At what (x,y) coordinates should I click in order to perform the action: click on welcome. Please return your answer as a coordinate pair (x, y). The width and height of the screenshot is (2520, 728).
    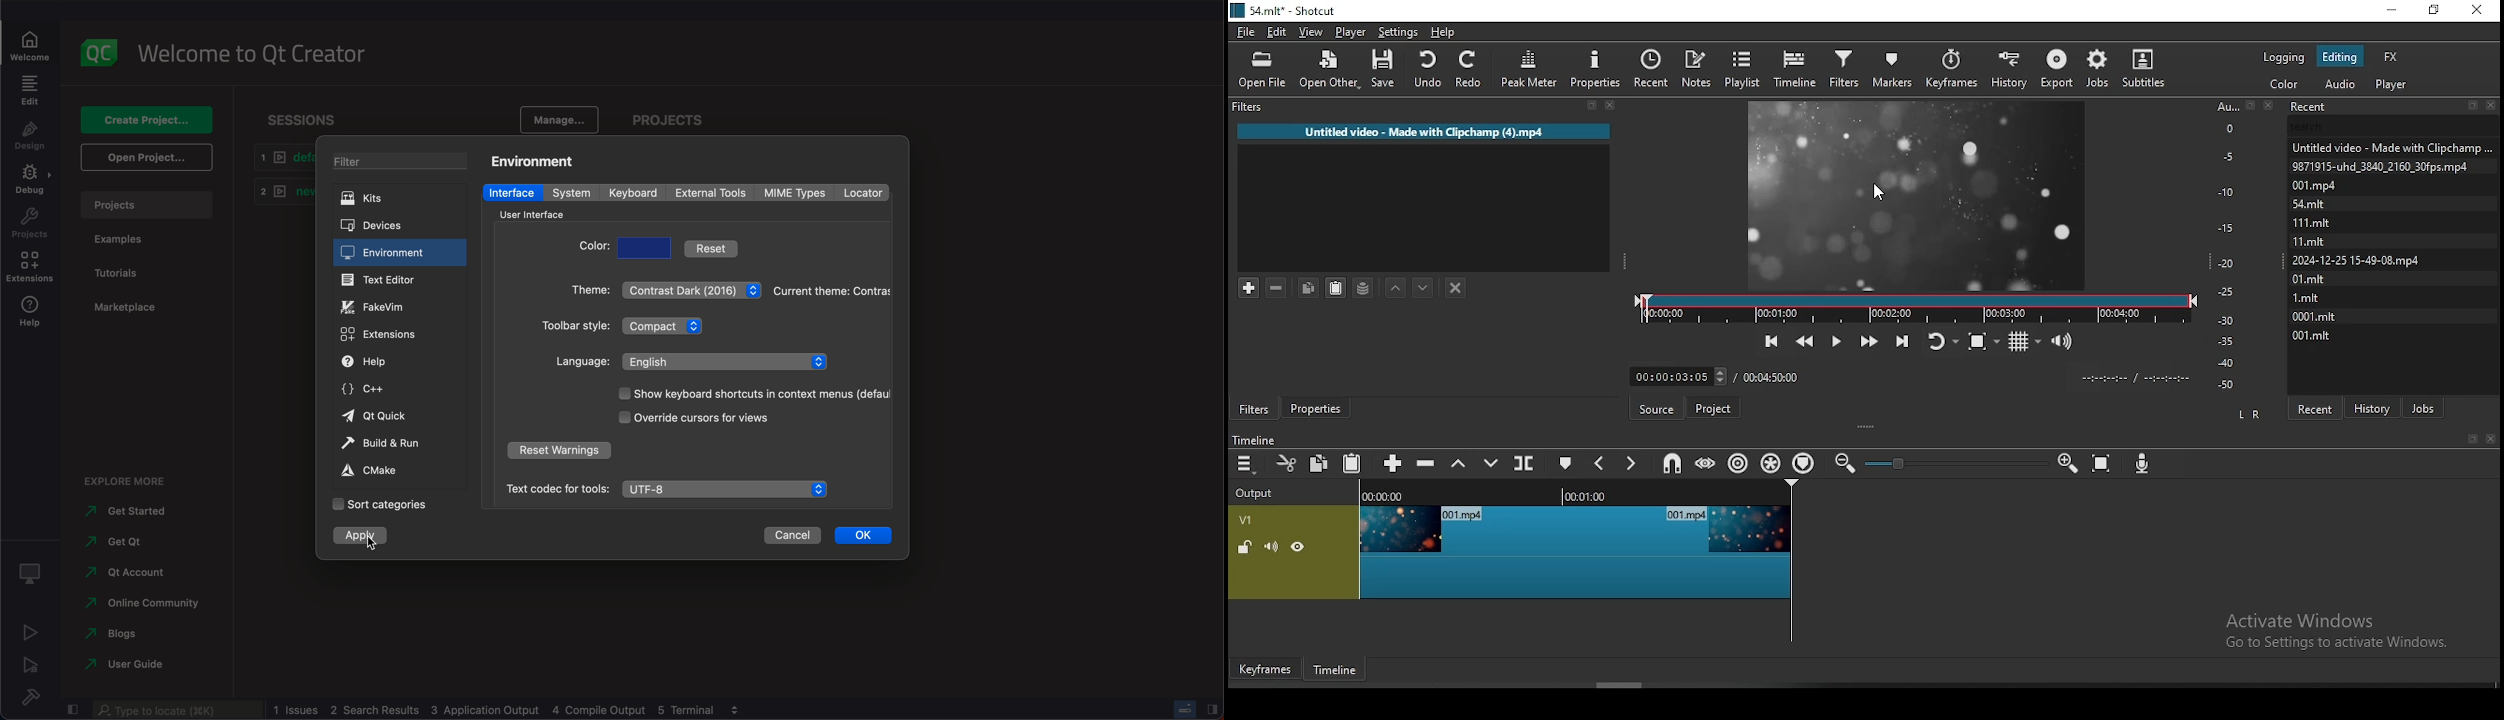
    Looking at the image, I should click on (31, 45).